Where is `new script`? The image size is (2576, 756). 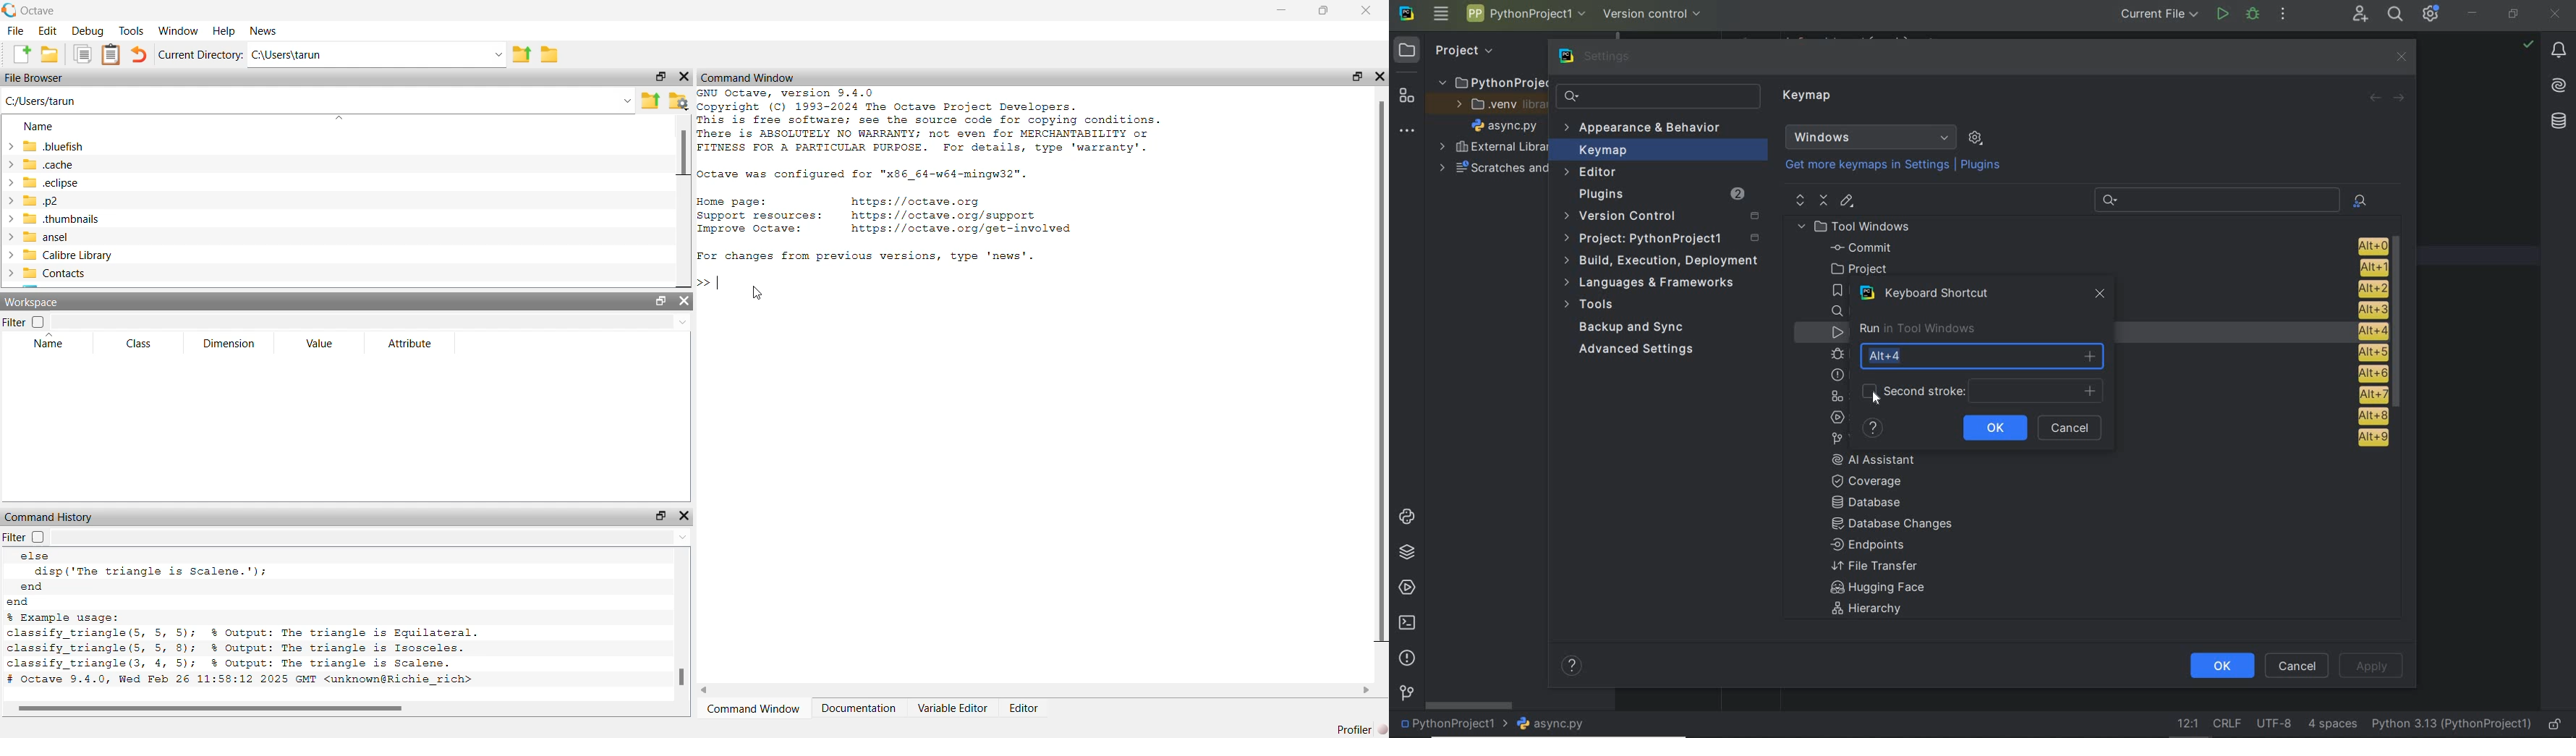
new script is located at coordinates (17, 54).